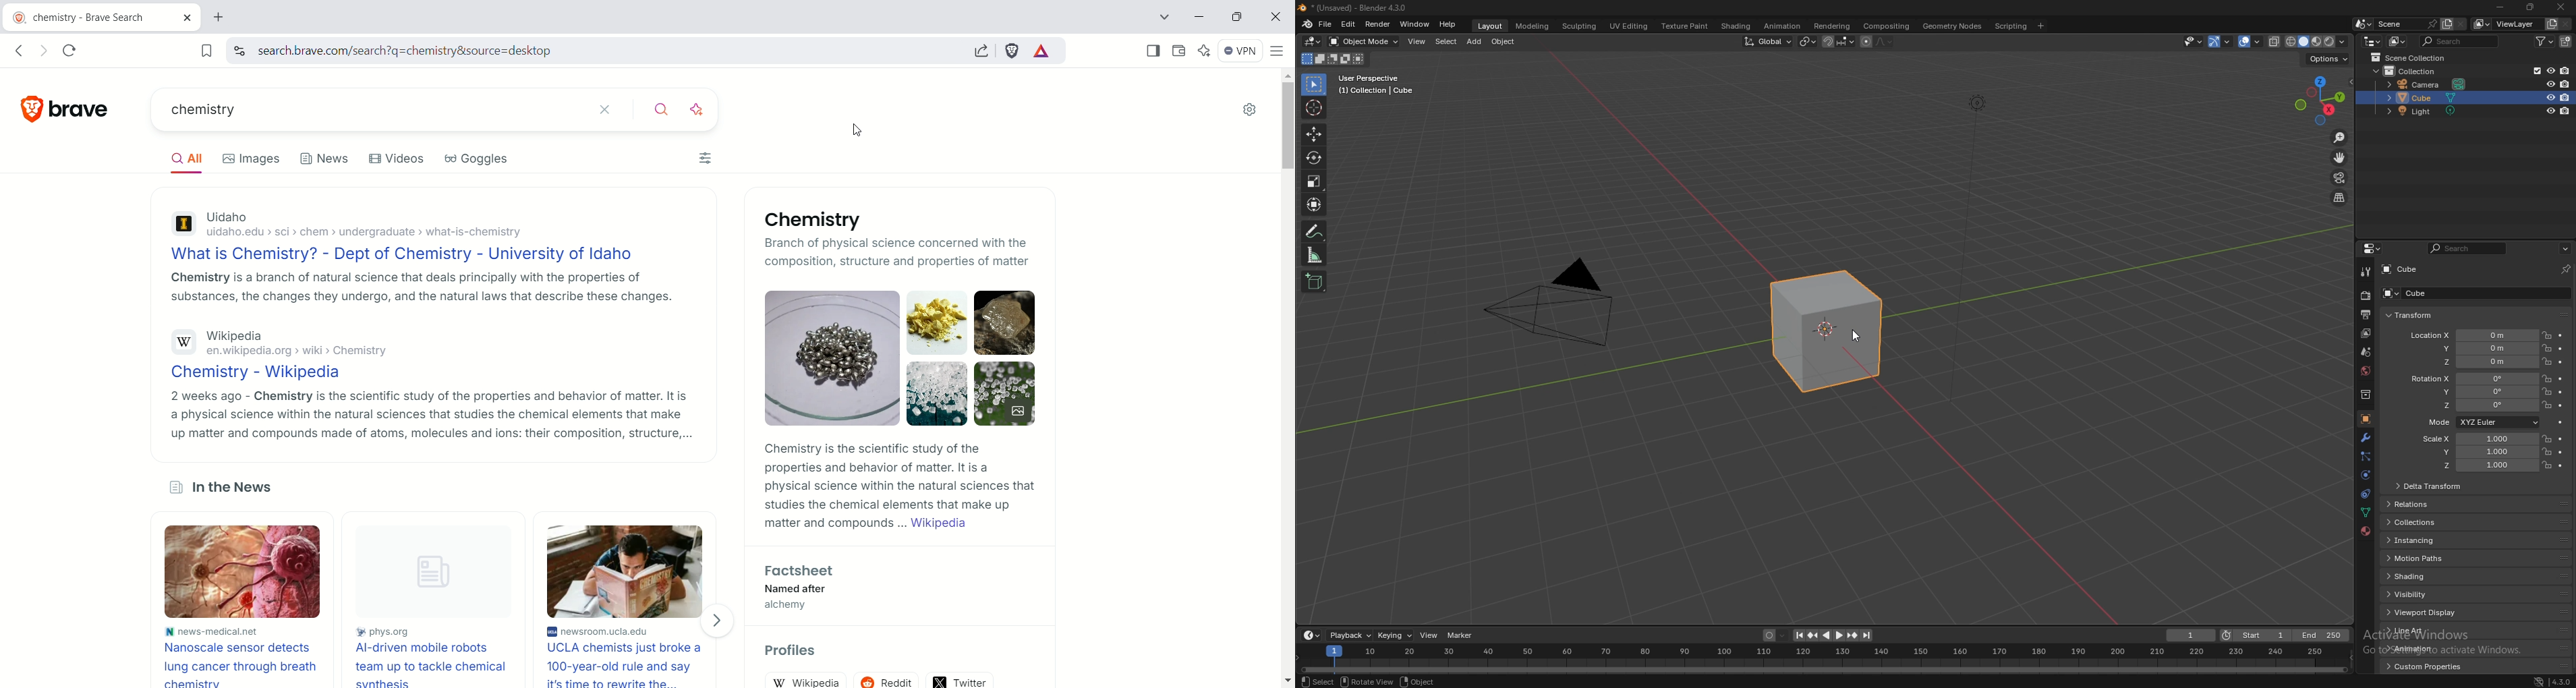 Image resolution: width=2576 pixels, height=700 pixels. What do you see at coordinates (1446, 42) in the screenshot?
I see `select` at bounding box center [1446, 42].